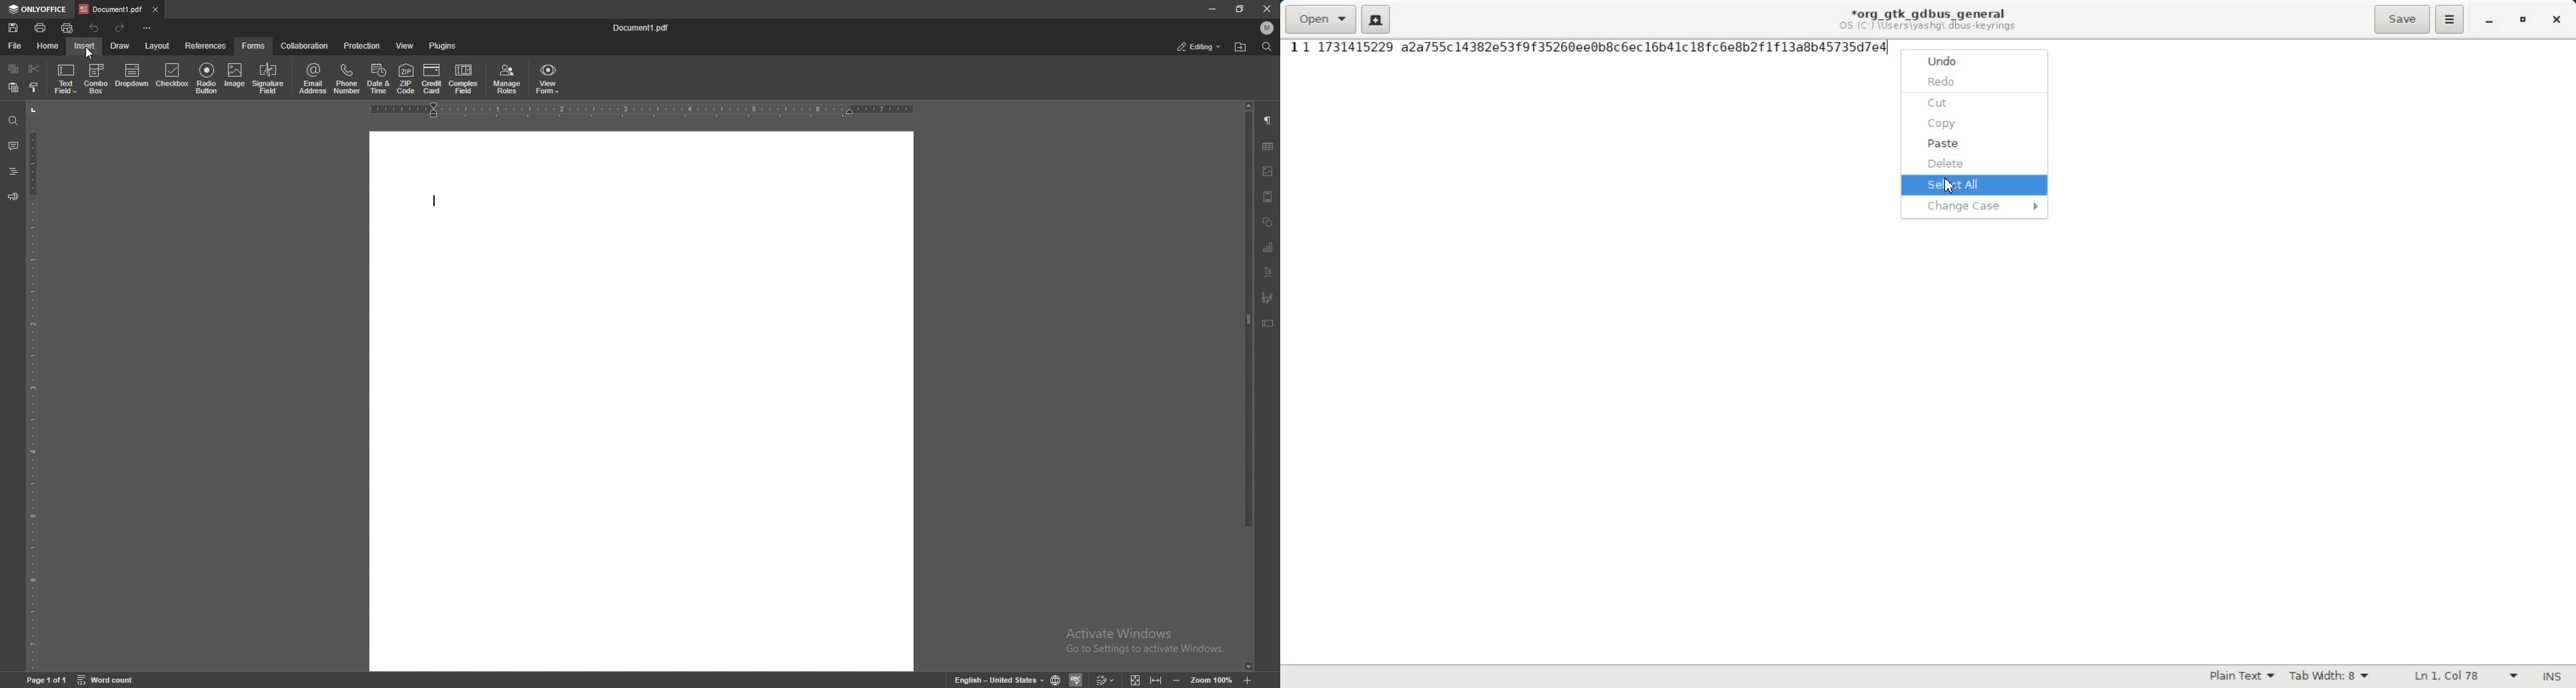  Describe the element at coordinates (14, 88) in the screenshot. I see `paste` at that location.